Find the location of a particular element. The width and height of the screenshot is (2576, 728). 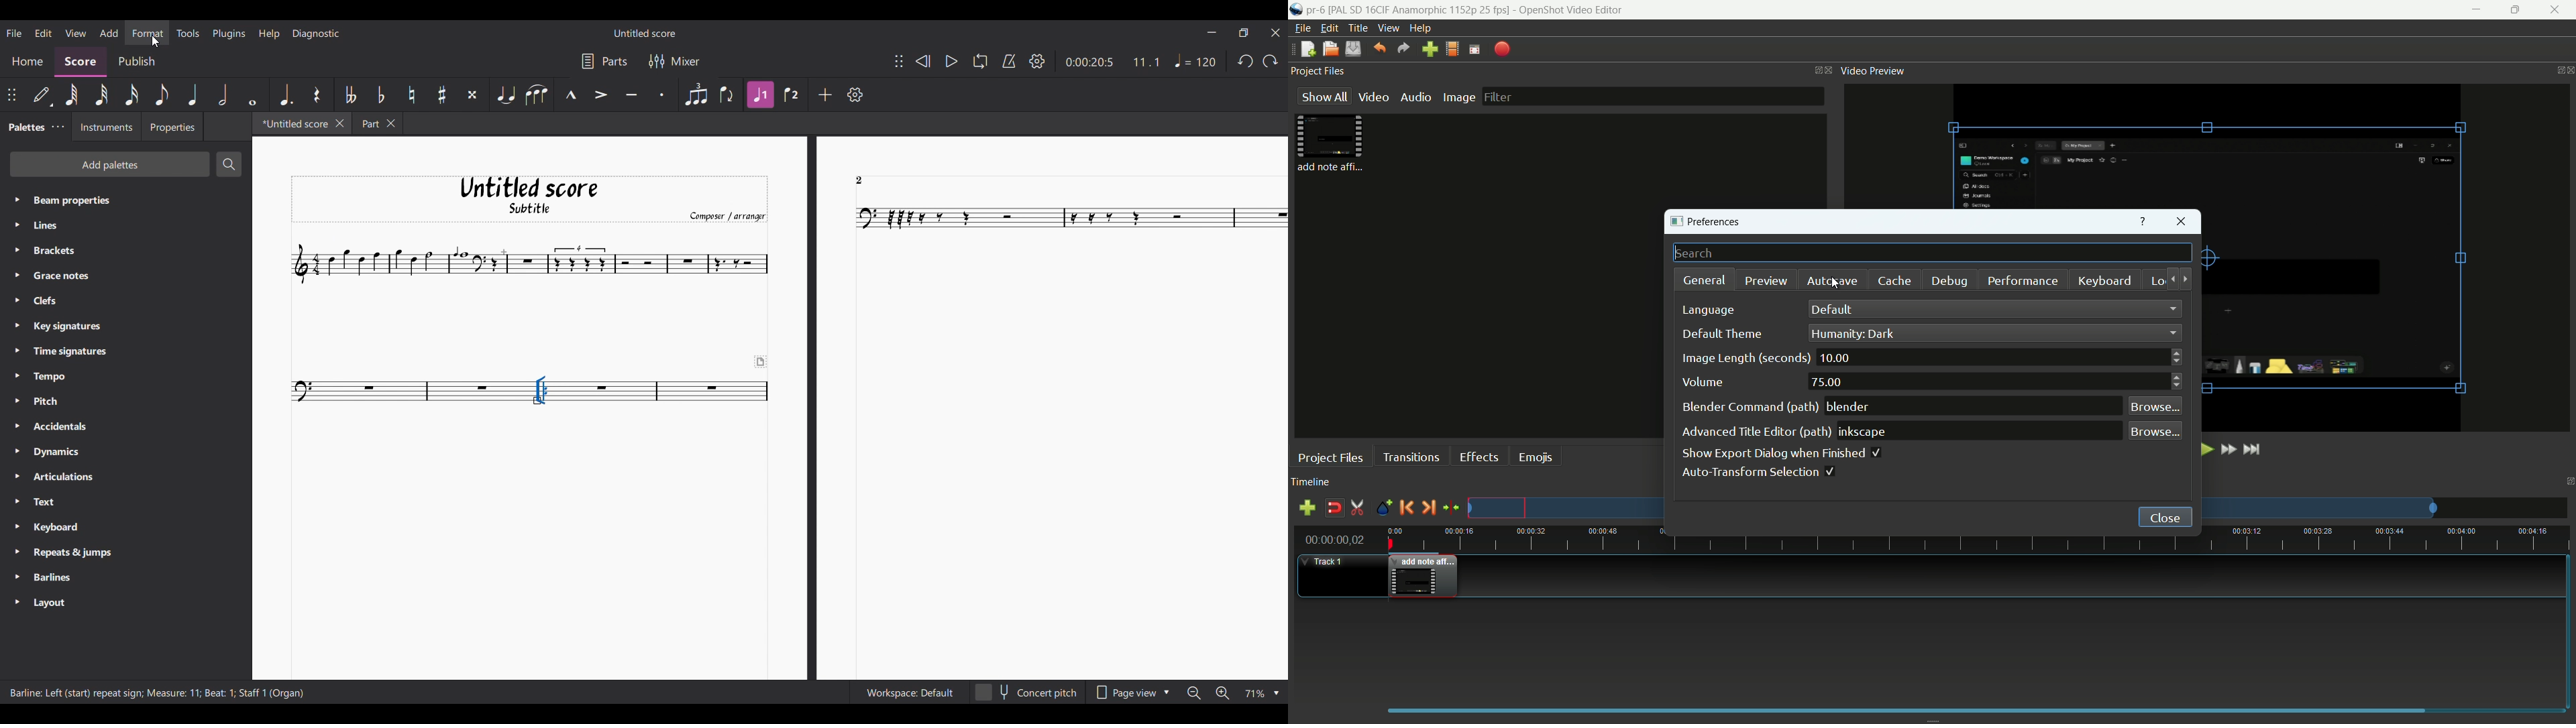

Tenuto is located at coordinates (631, 93).